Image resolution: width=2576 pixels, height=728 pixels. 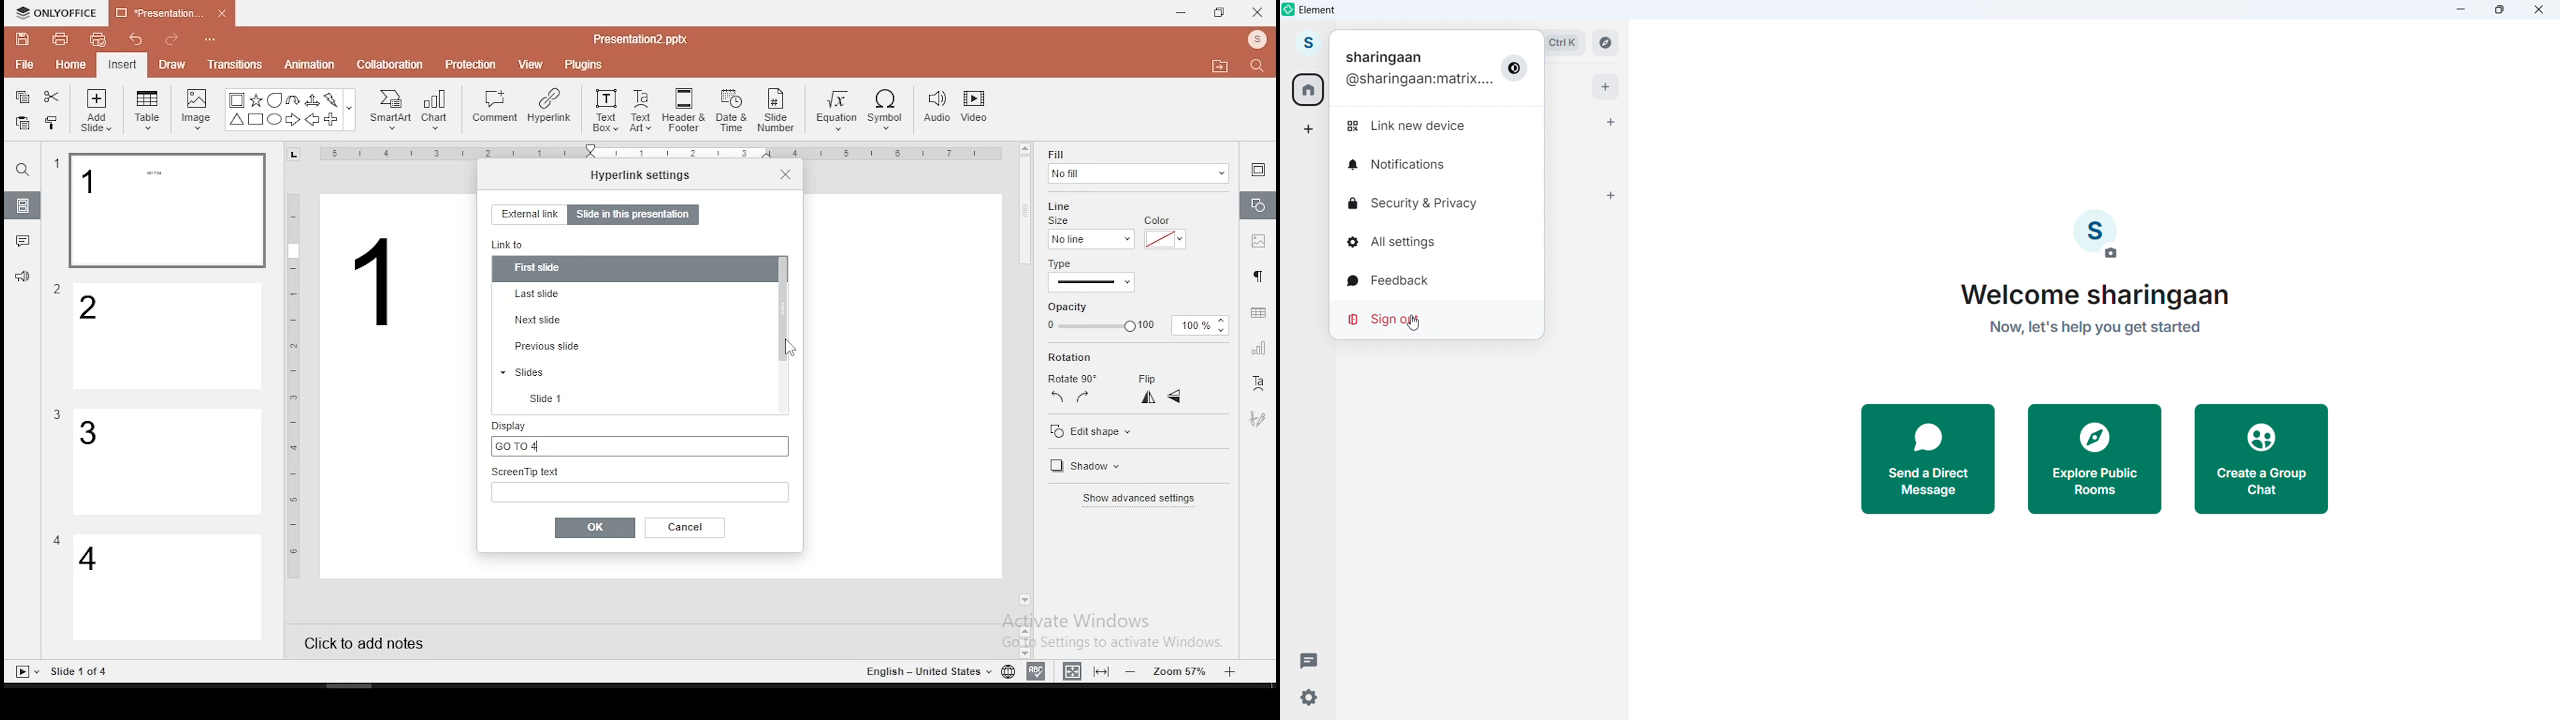 I want to click on , so click(x=57, y=415).